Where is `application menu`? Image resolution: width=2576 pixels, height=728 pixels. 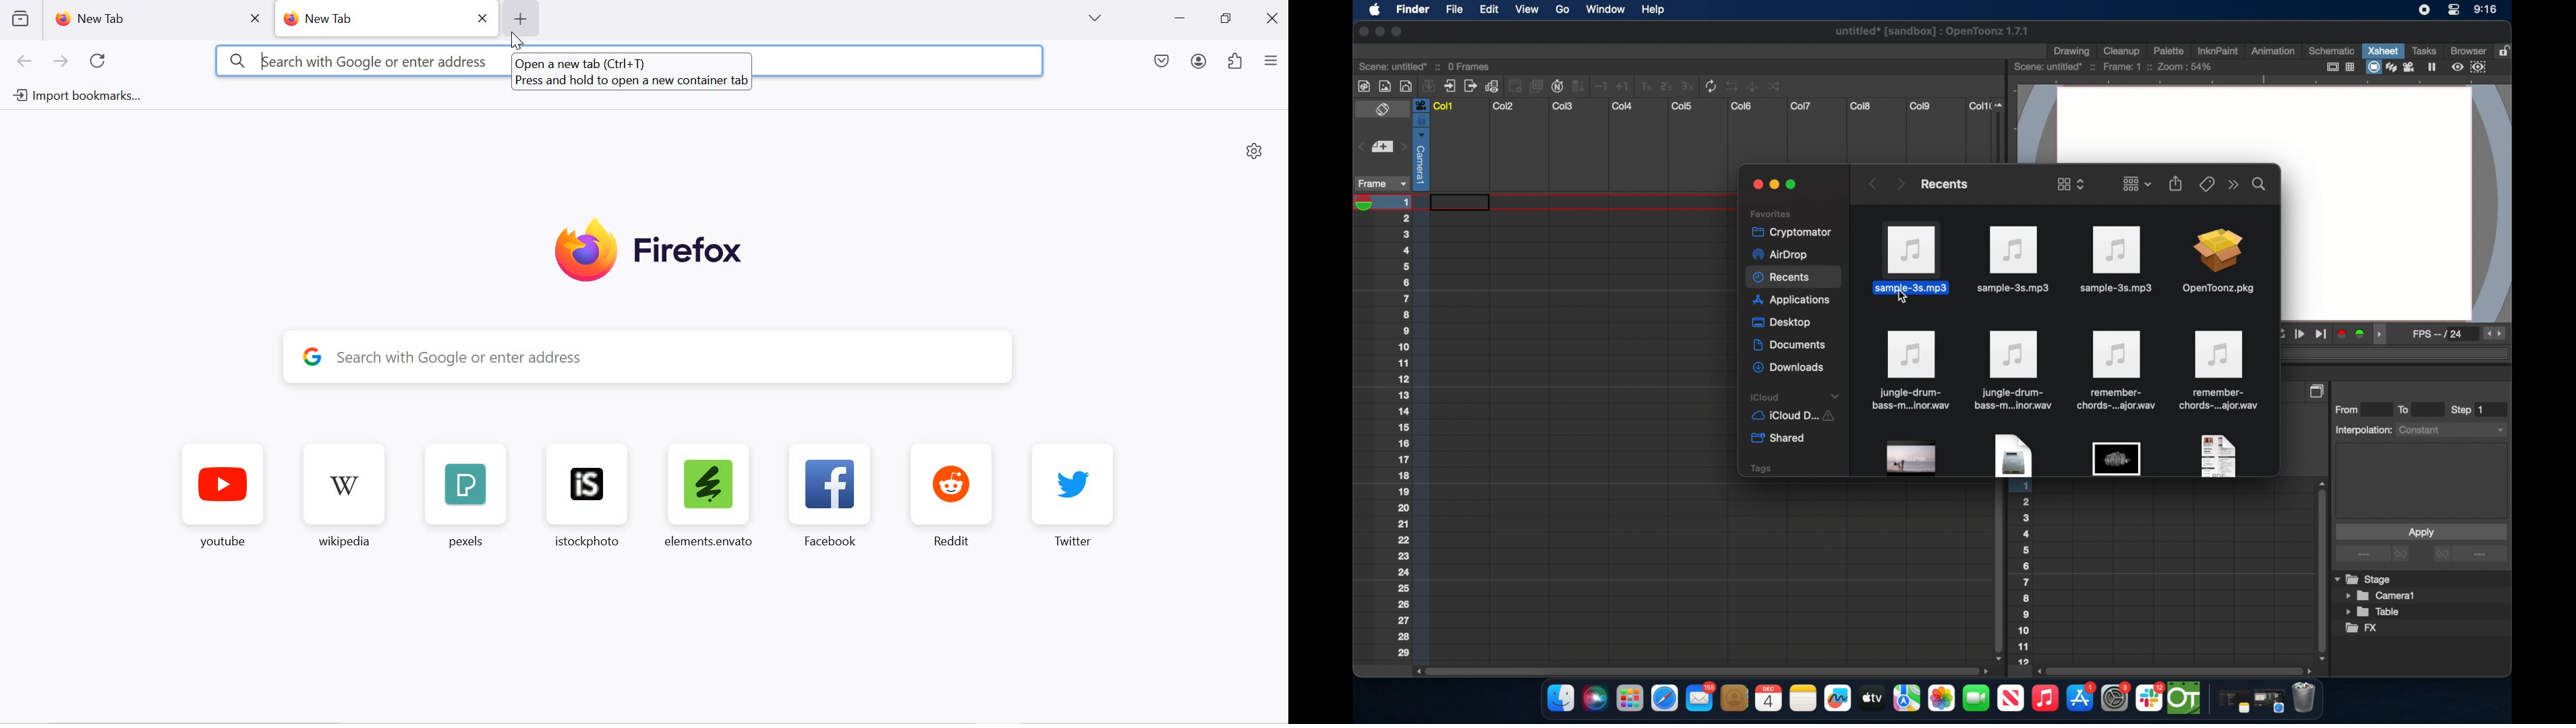 application menu is located at coordinates (1271, 62).